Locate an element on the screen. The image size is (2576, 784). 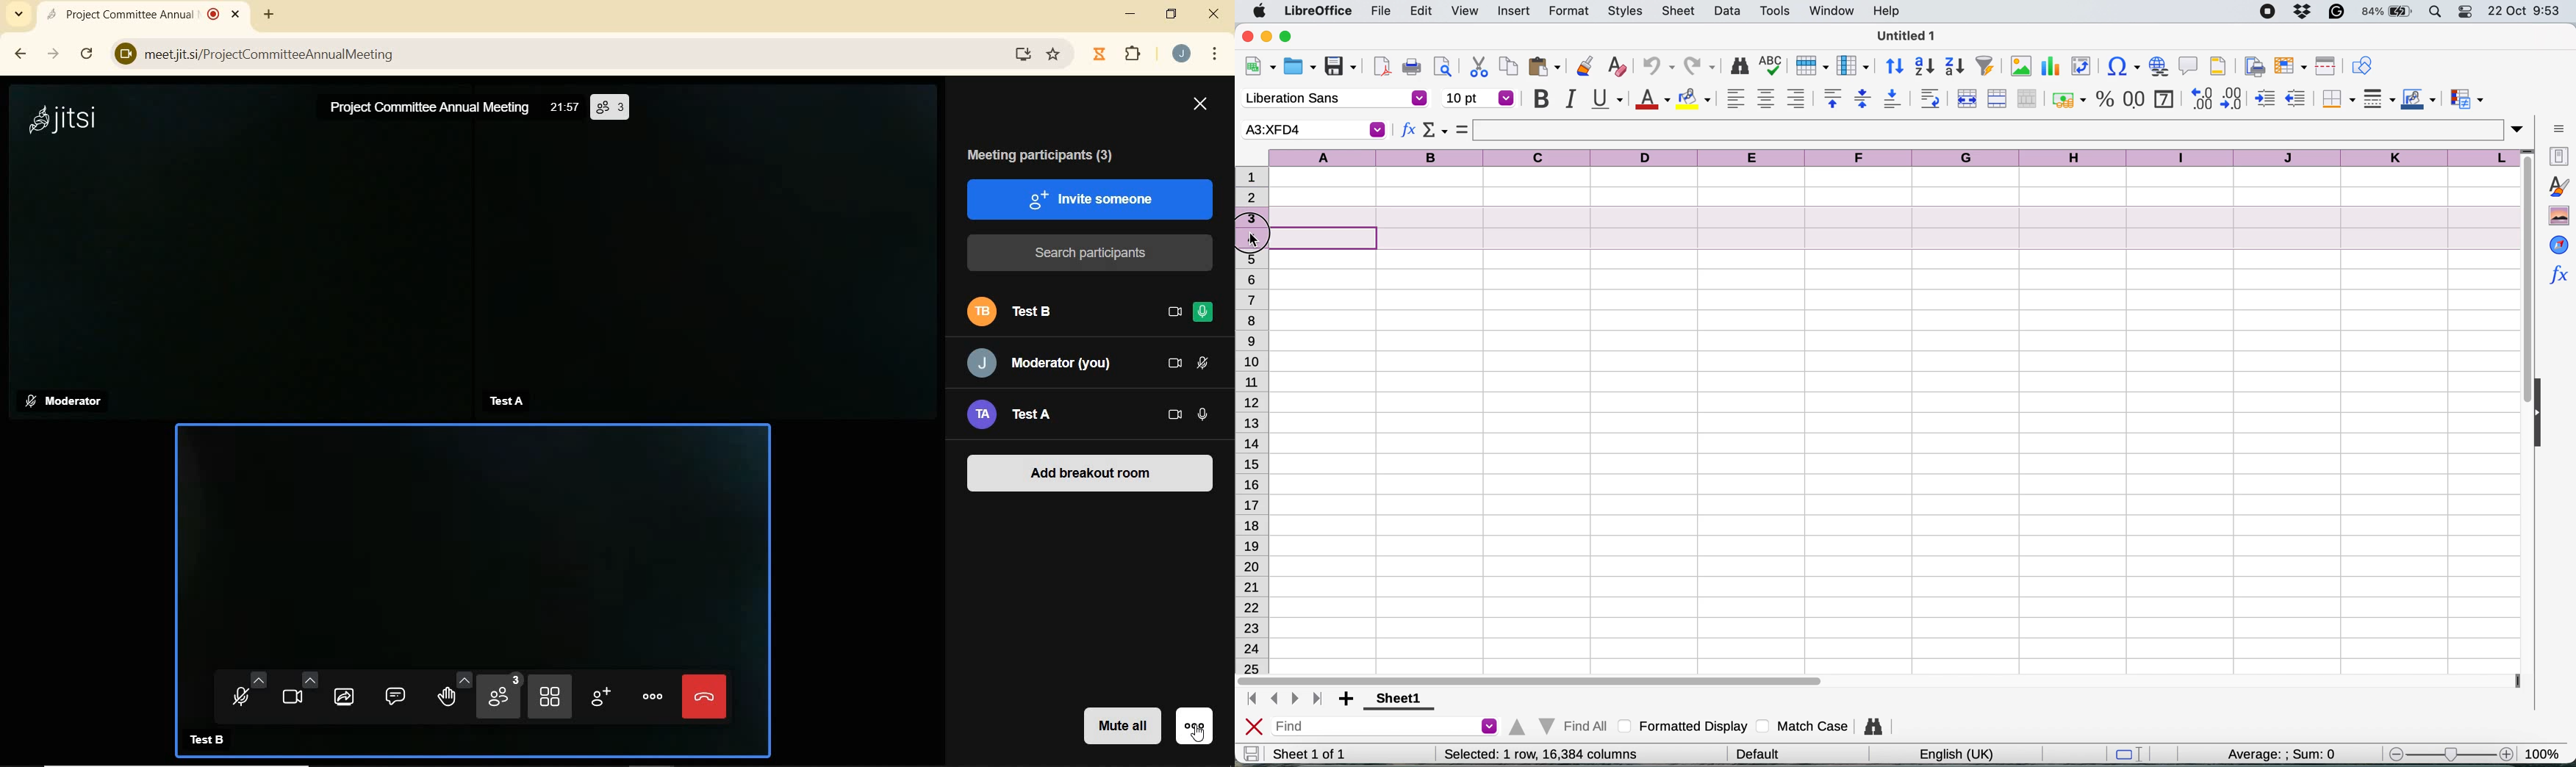
new is located at coordinates (1260, 68).